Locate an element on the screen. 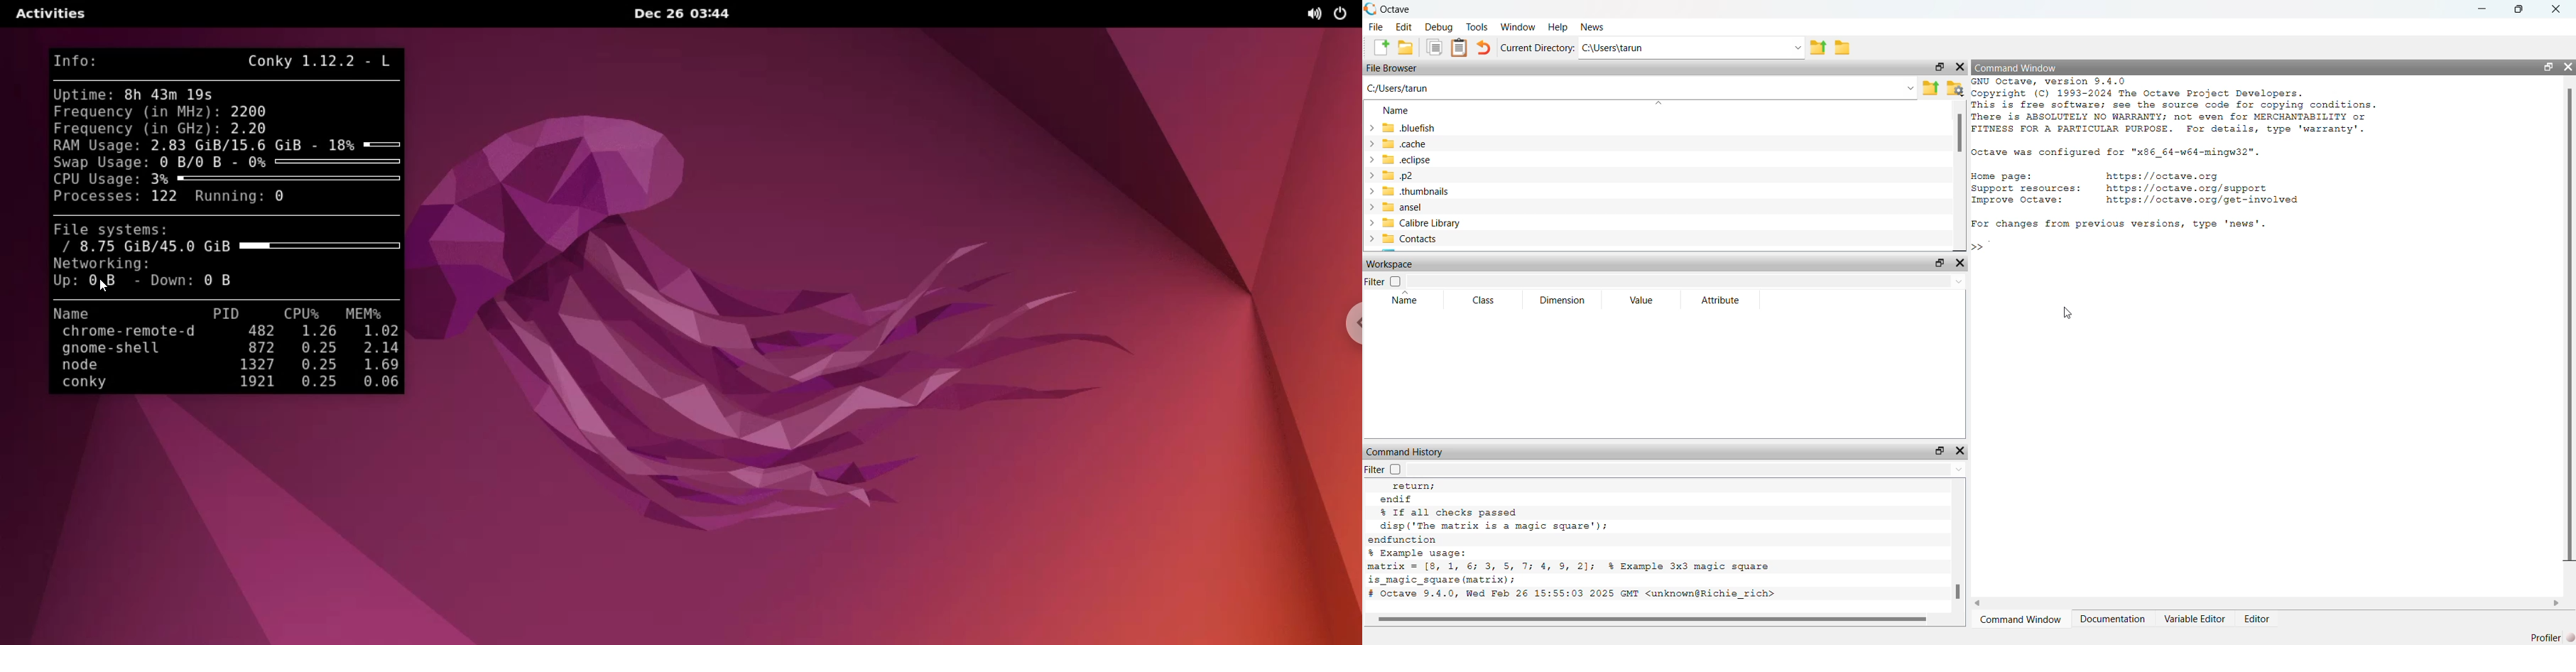 This screenshot has width=2576, height=672. Help is located at coordinates (1559, 27).